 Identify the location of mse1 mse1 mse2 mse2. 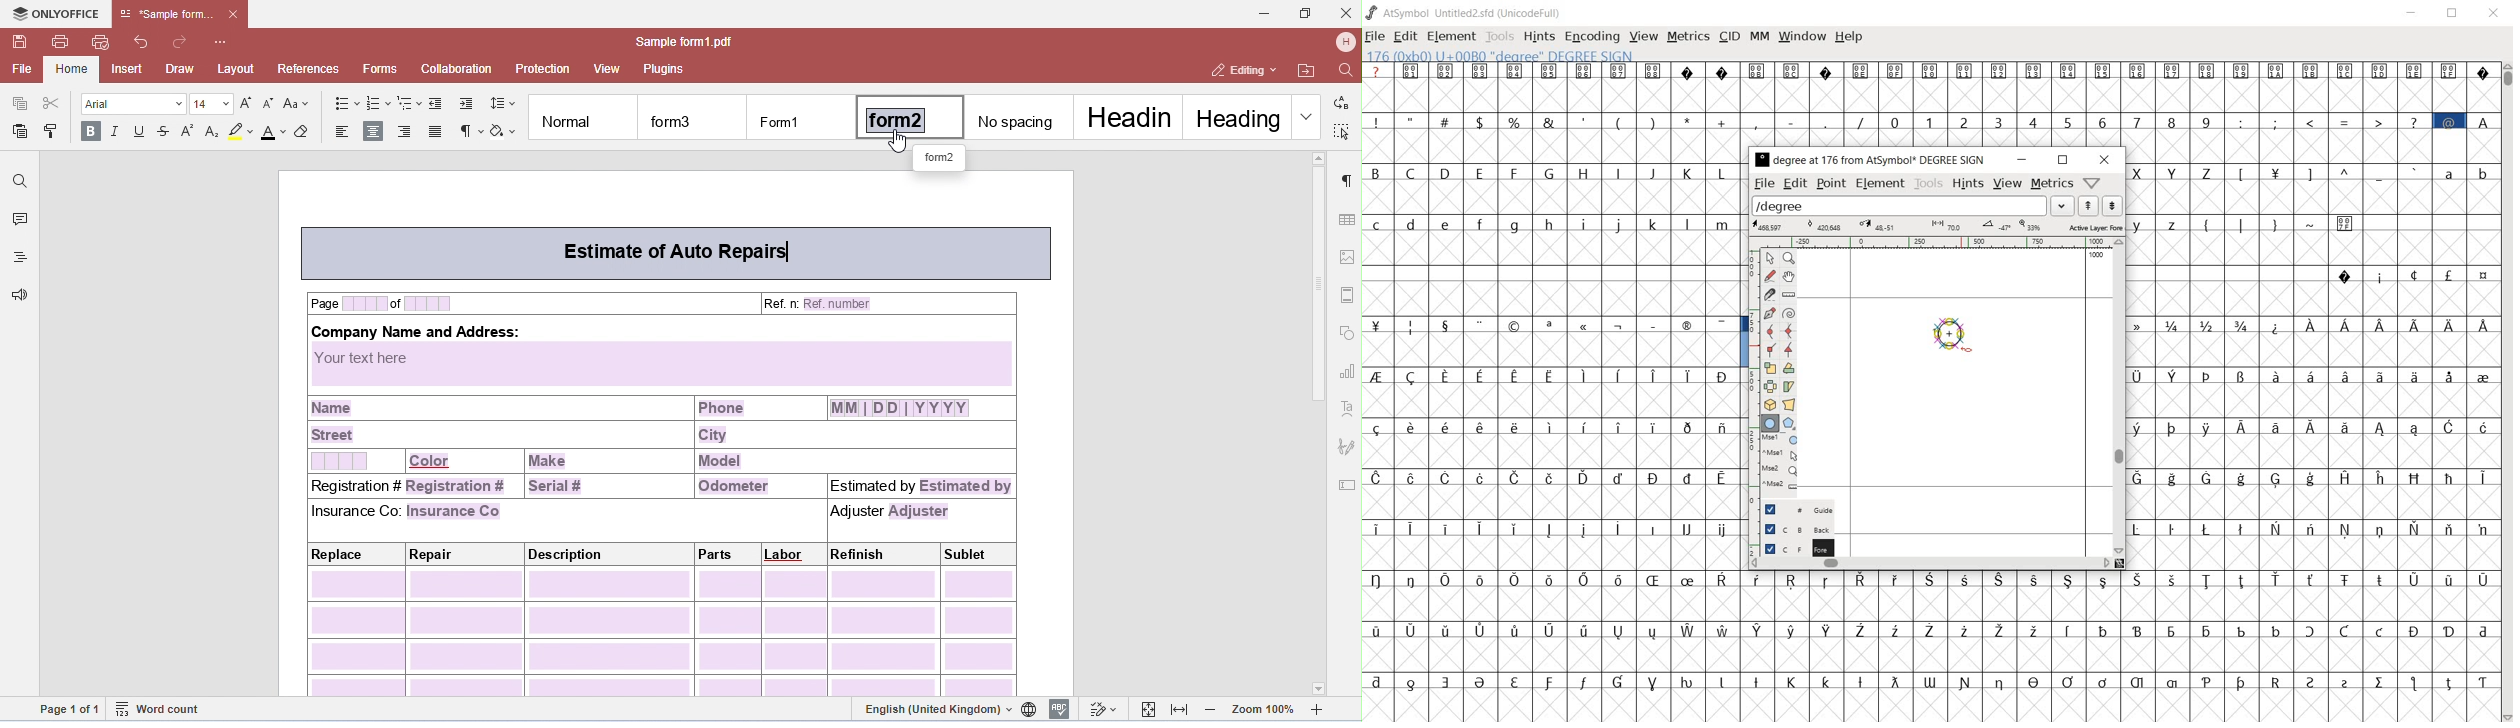
(1775, 466).